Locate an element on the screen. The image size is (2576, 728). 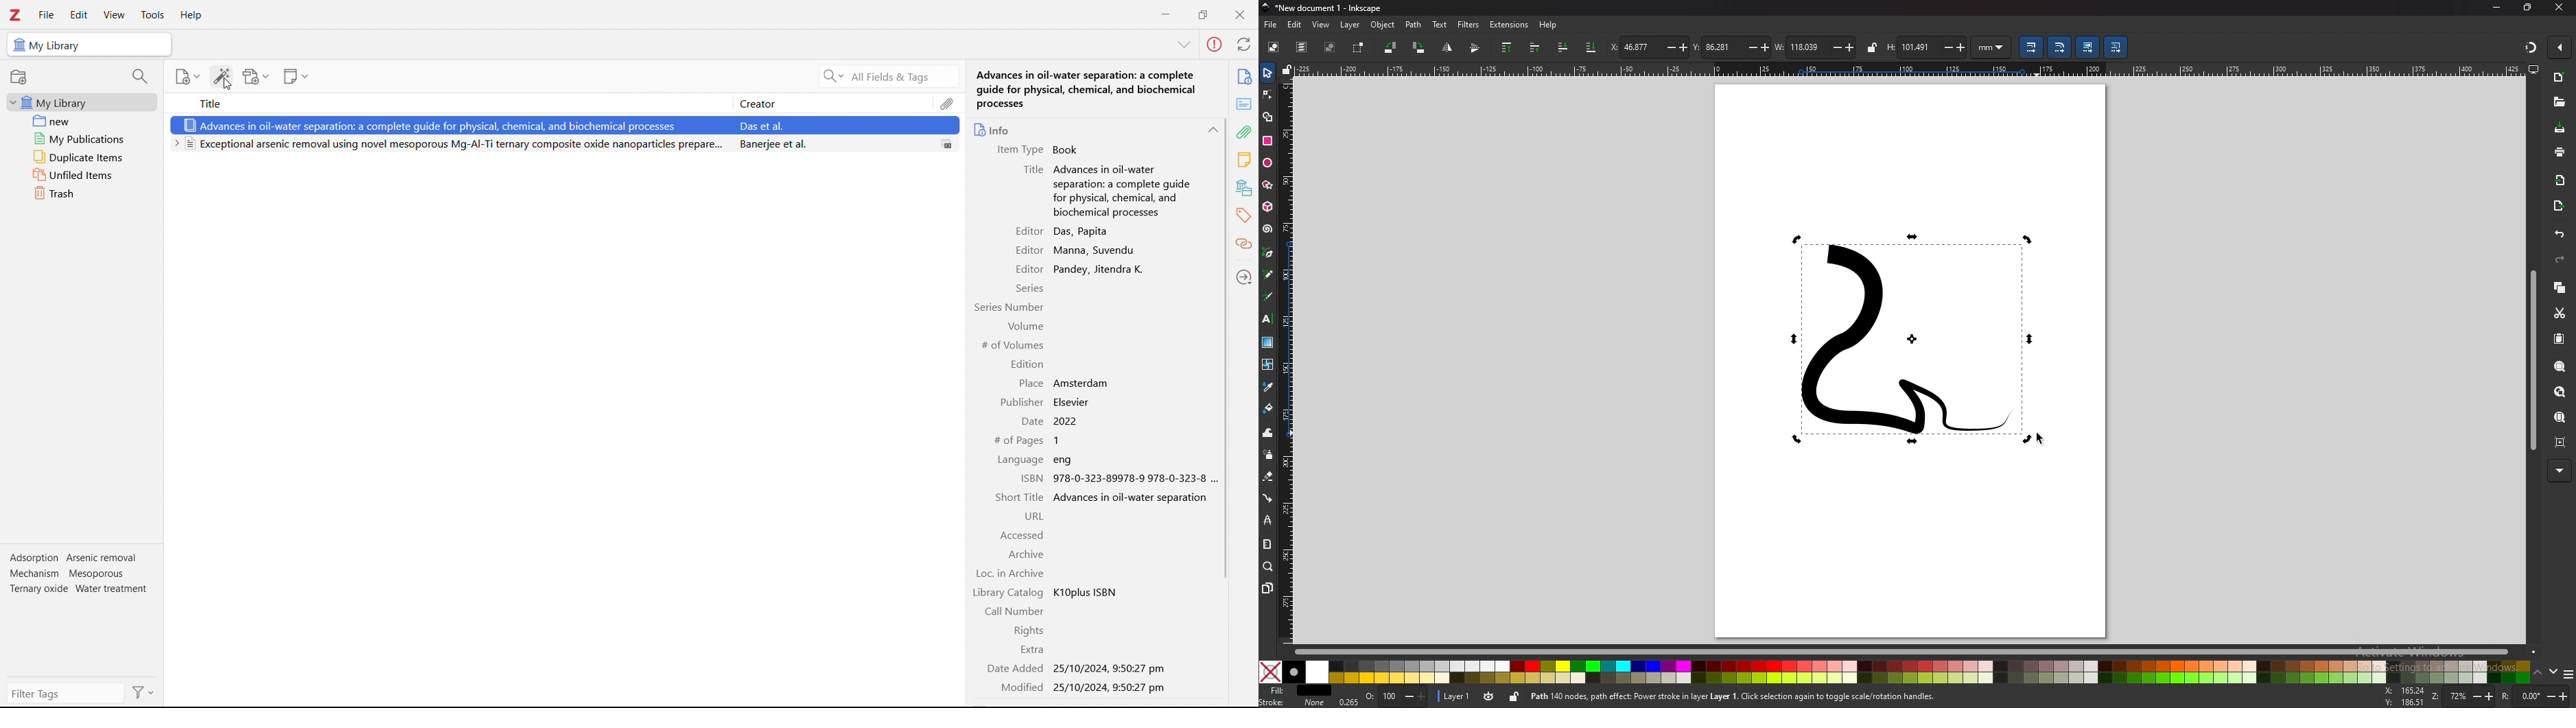
search all fields & tags is located at coordinates (887, 77).